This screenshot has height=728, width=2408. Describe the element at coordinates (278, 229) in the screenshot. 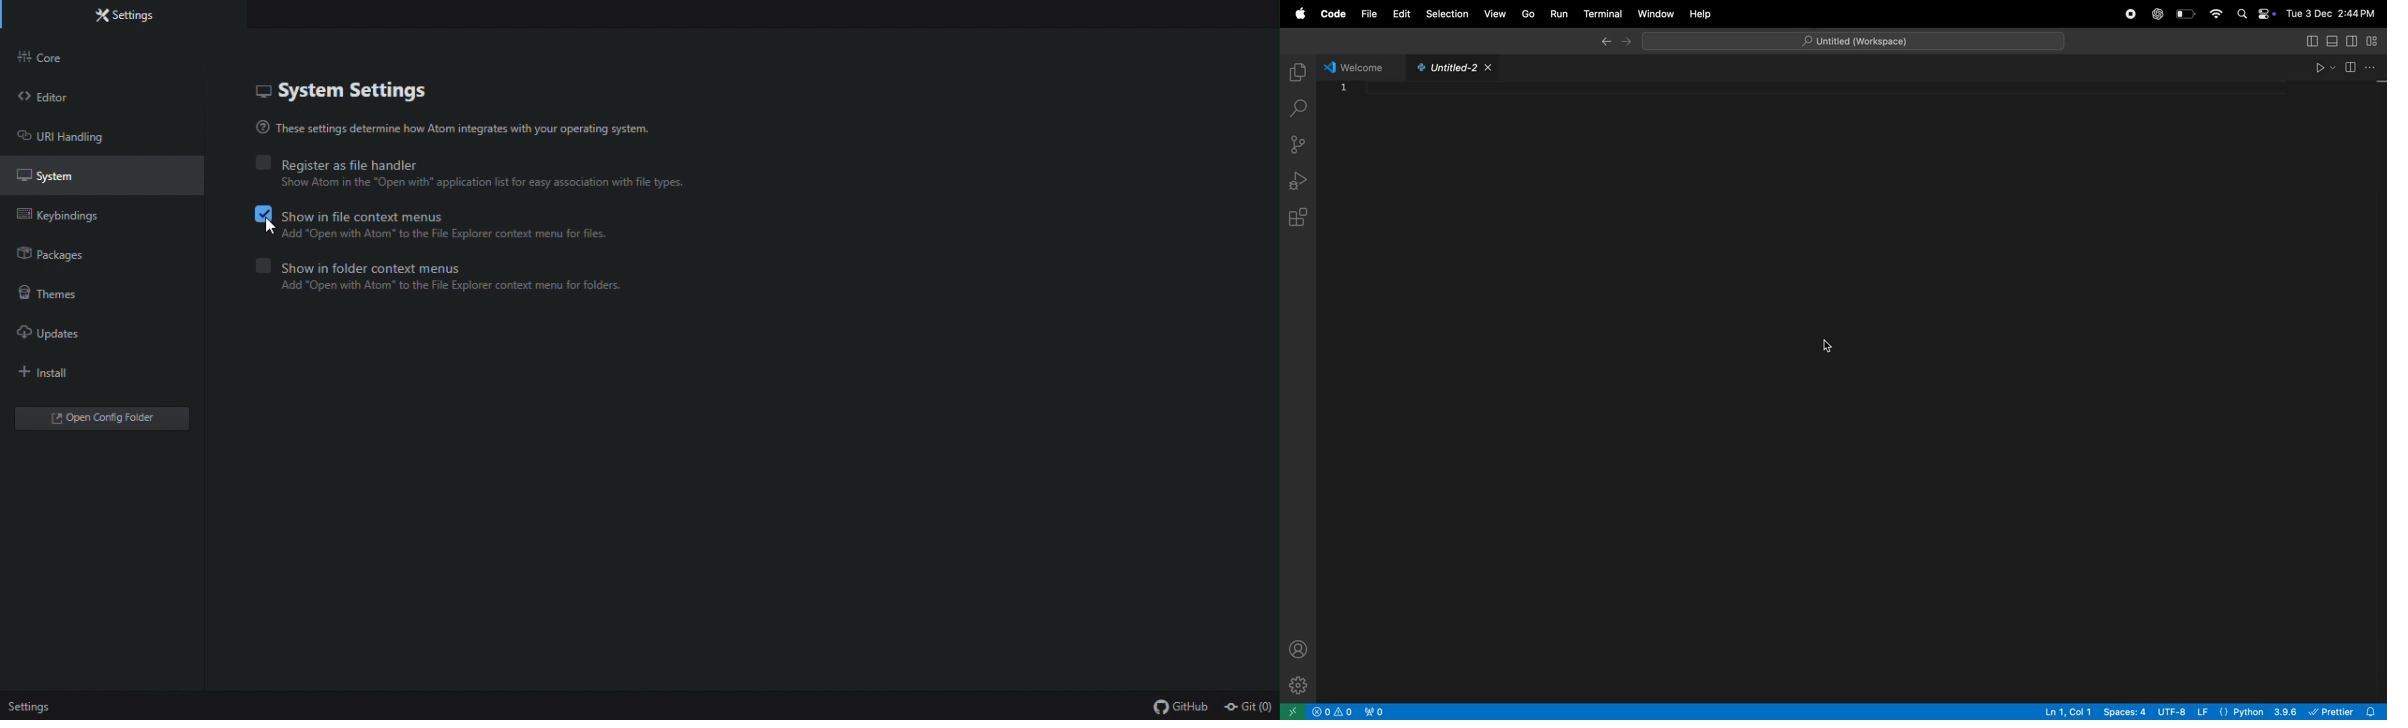

I see `cursor` at that location.